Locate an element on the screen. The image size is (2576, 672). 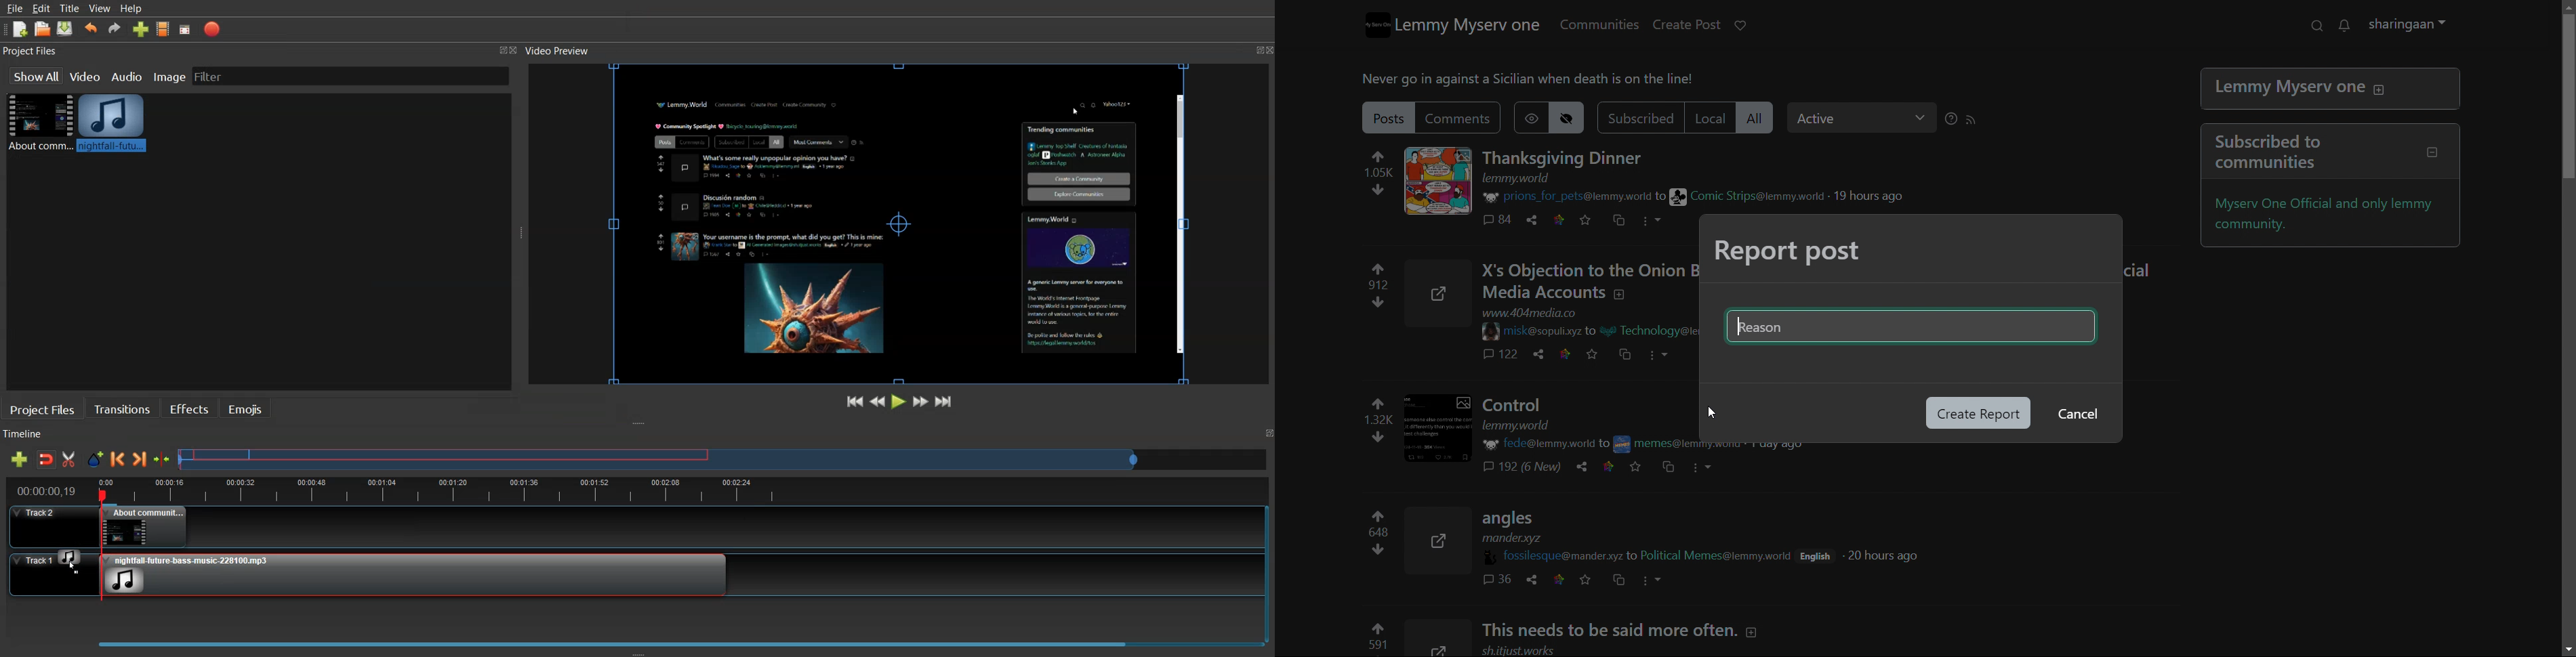
Audio clip added is located at coordinates (414, 574).